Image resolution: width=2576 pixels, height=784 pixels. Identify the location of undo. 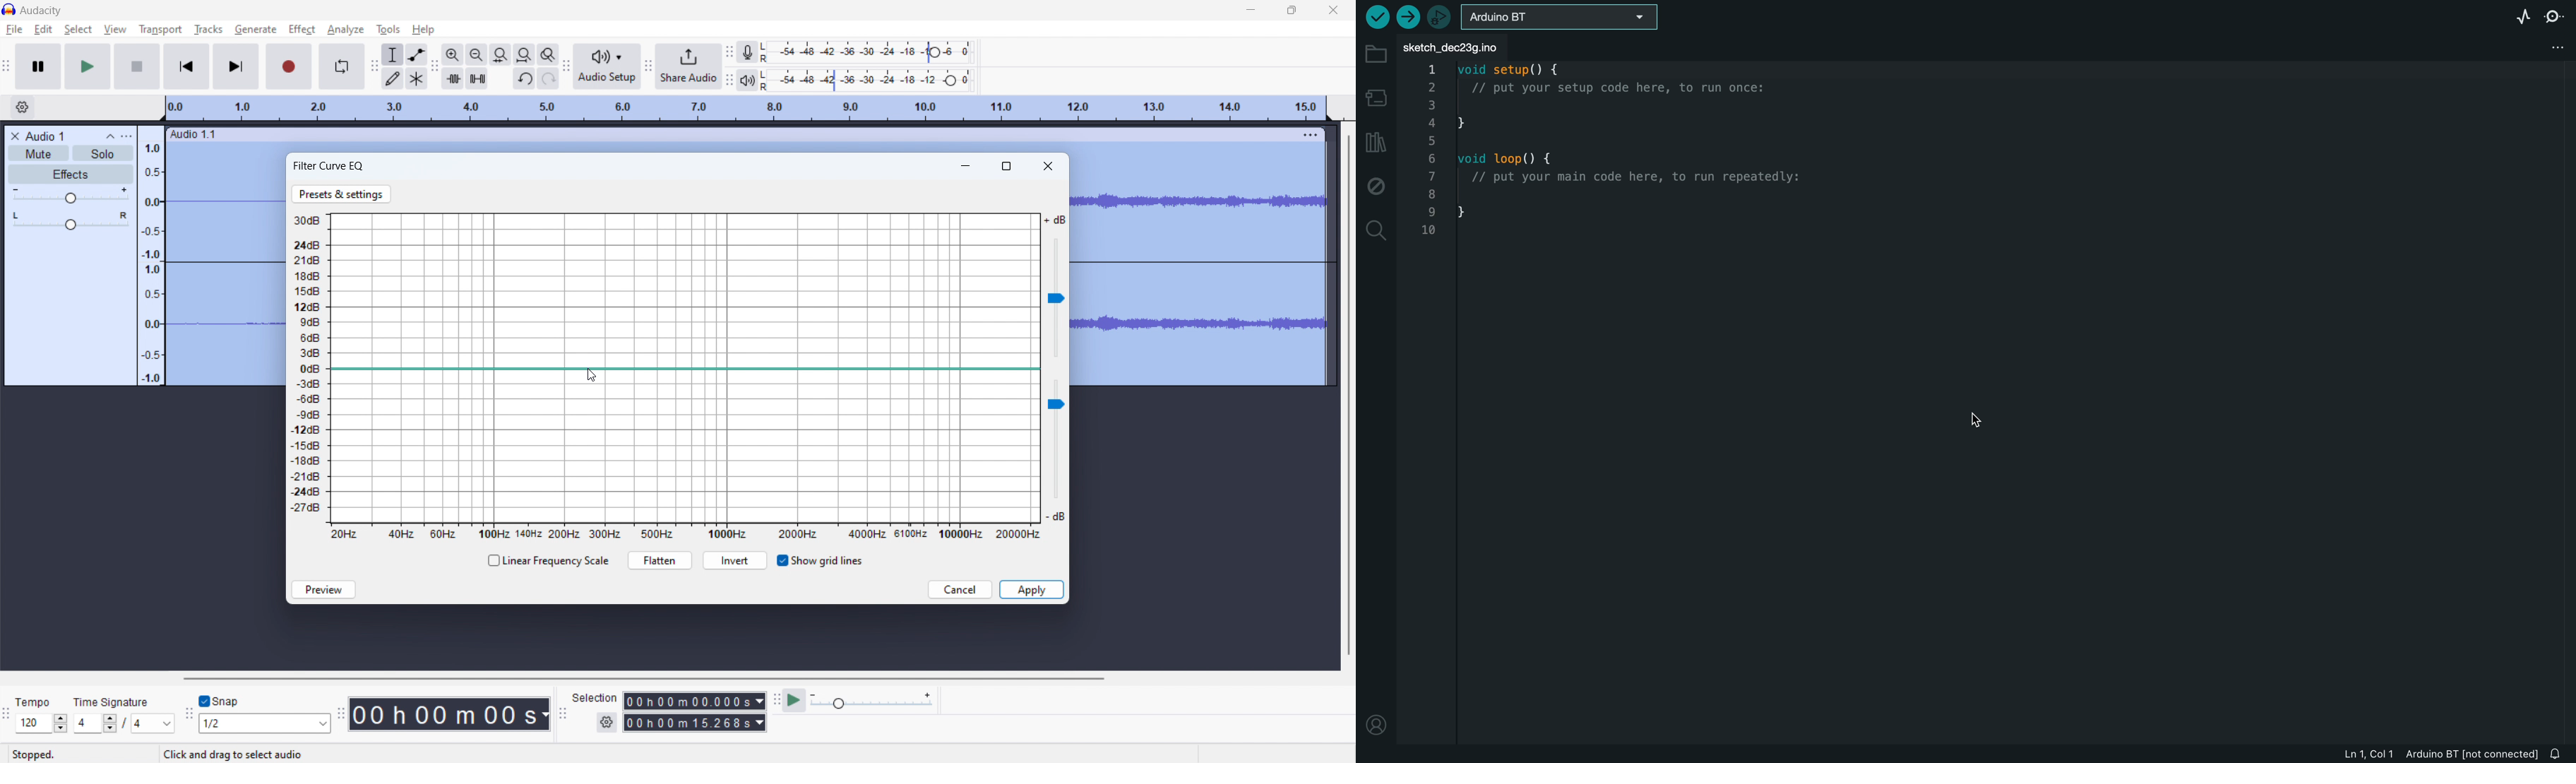
(523, 79).